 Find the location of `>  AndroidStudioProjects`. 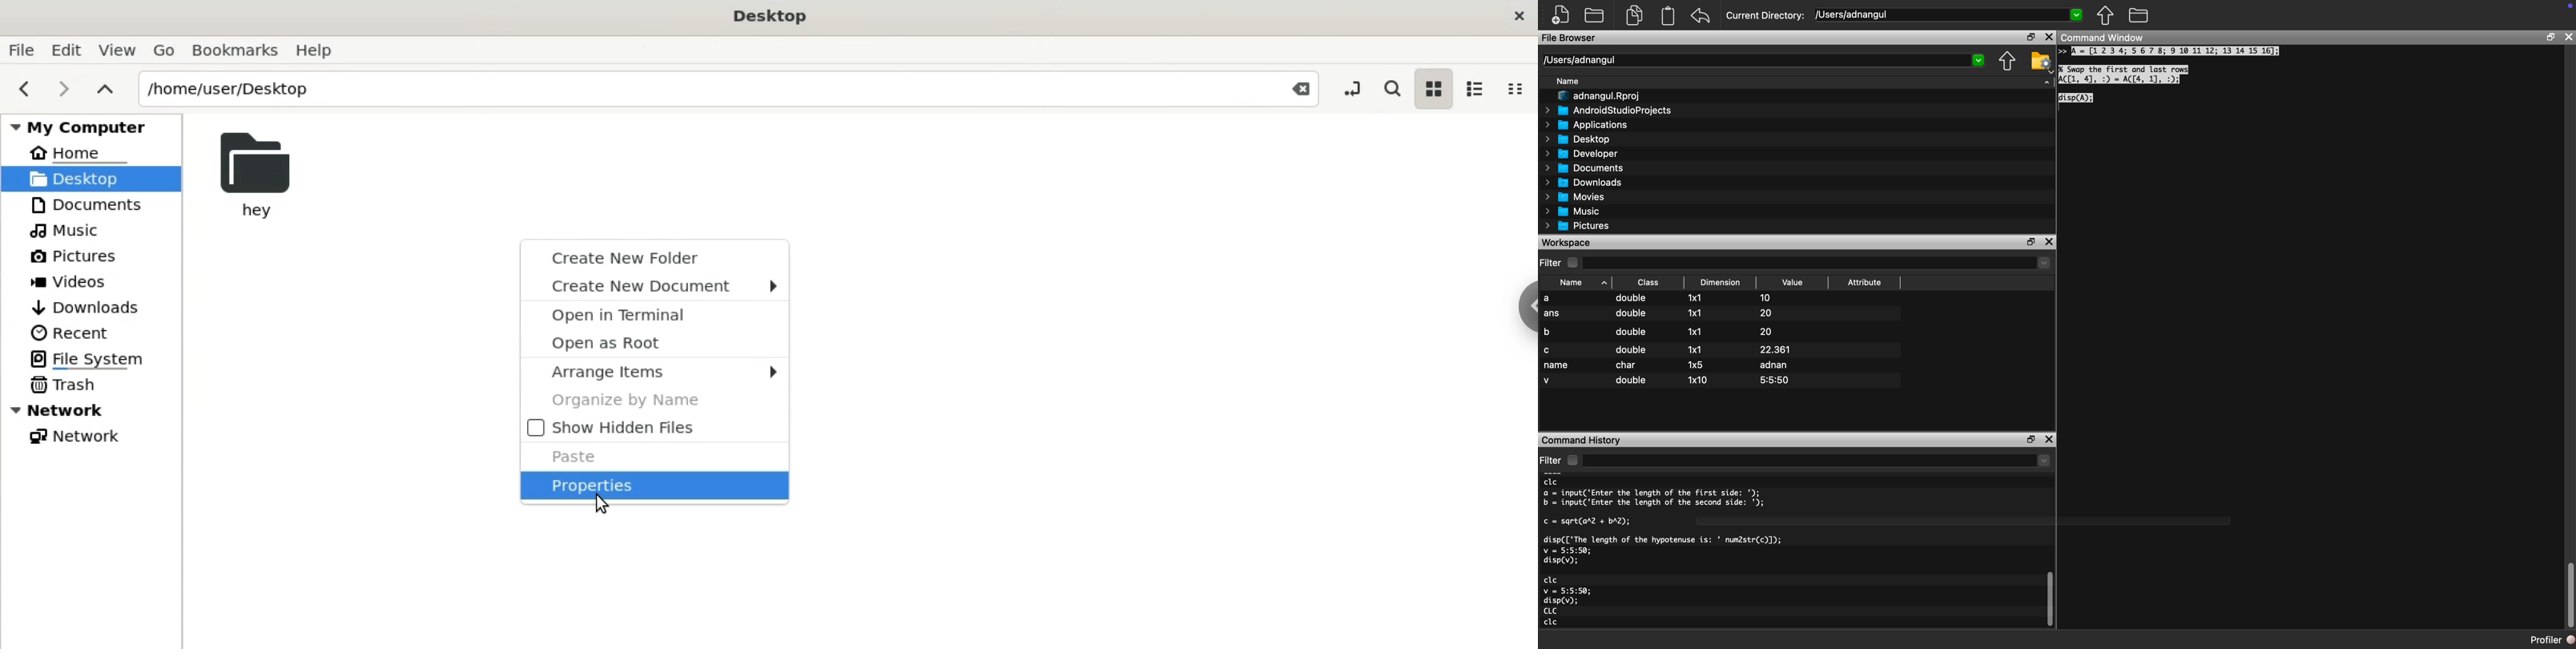

>  AndroidStudioProjects is located at coordinates (1608, 111).